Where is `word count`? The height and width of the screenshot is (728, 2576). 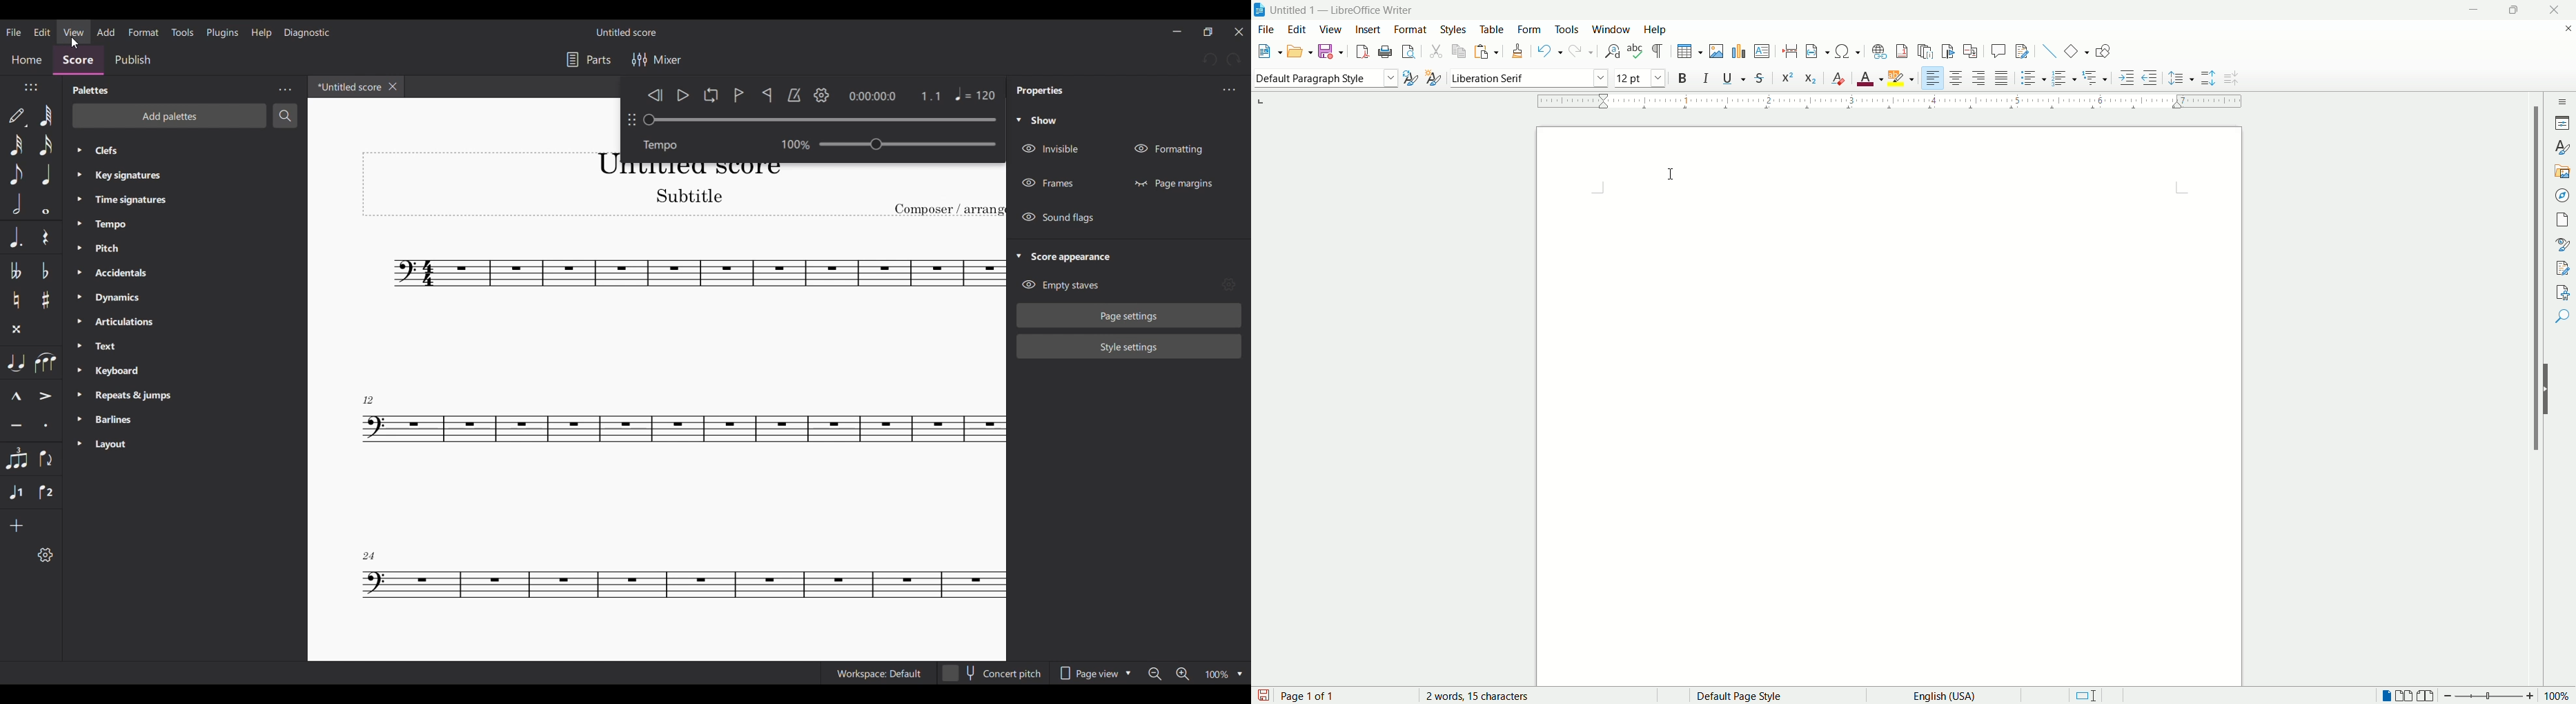
word count is located at coordinates (1534, 696).